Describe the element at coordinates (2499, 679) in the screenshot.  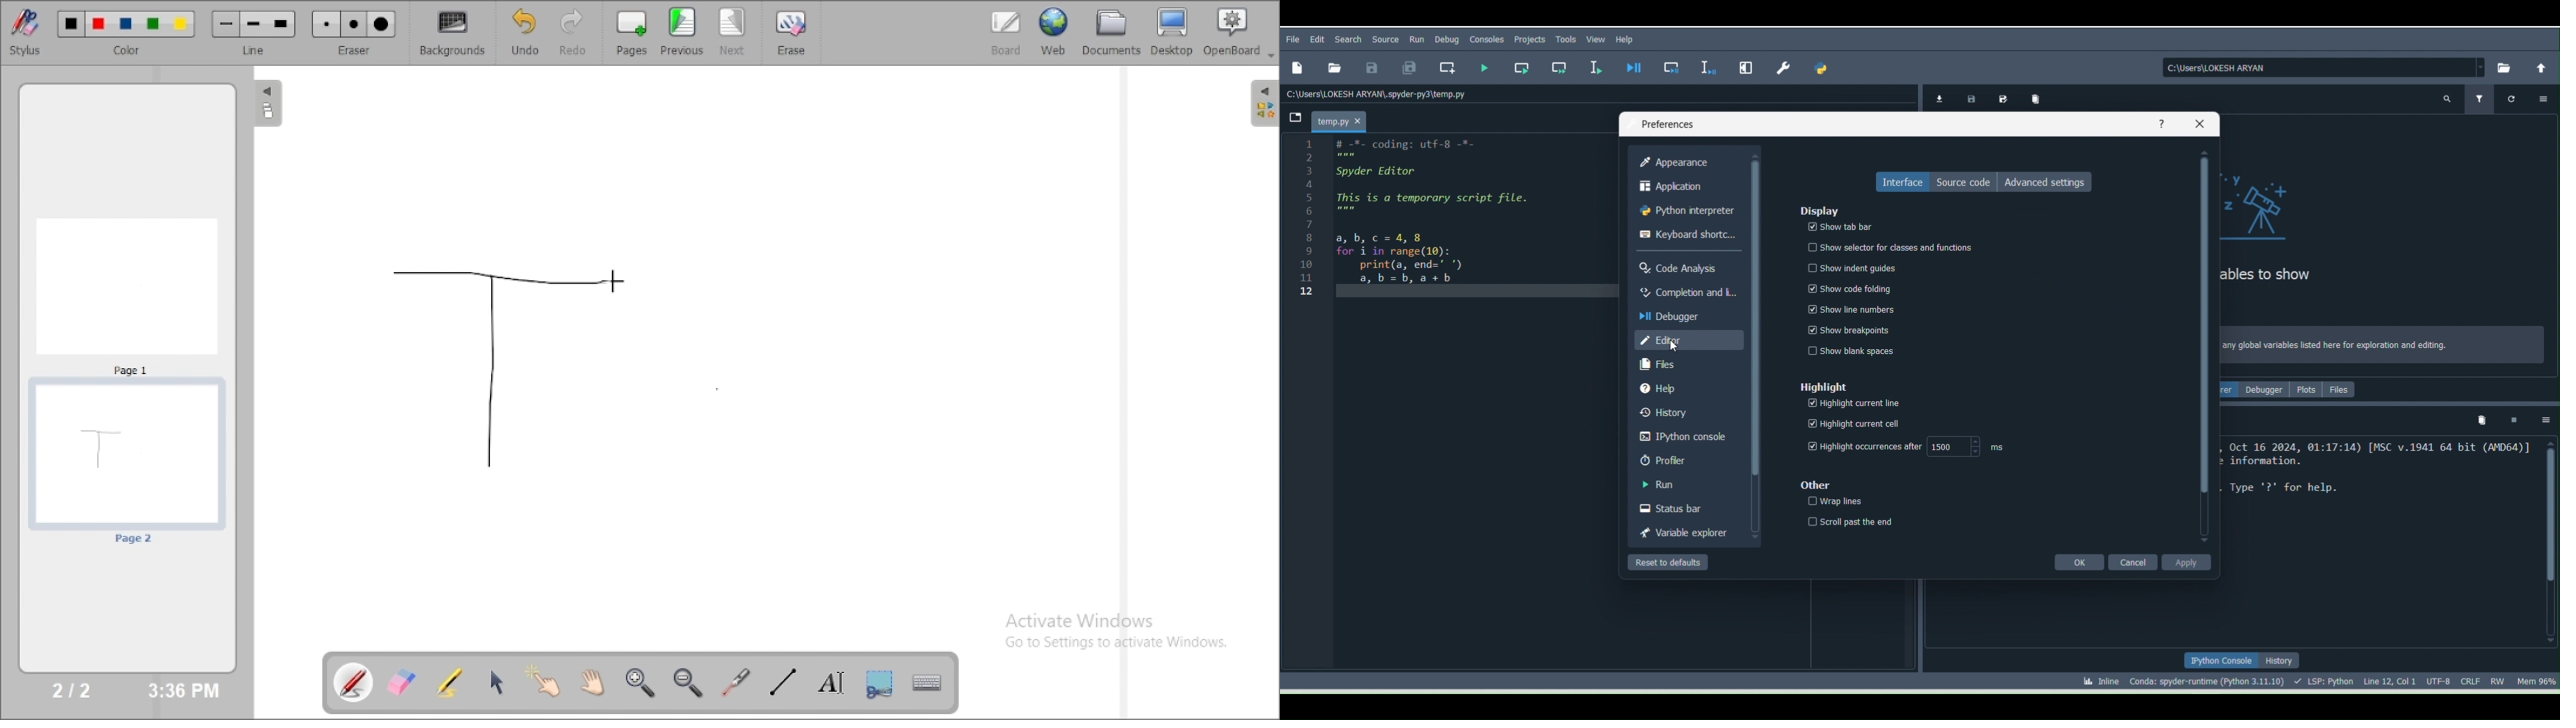
I see `File permissions` at that location.